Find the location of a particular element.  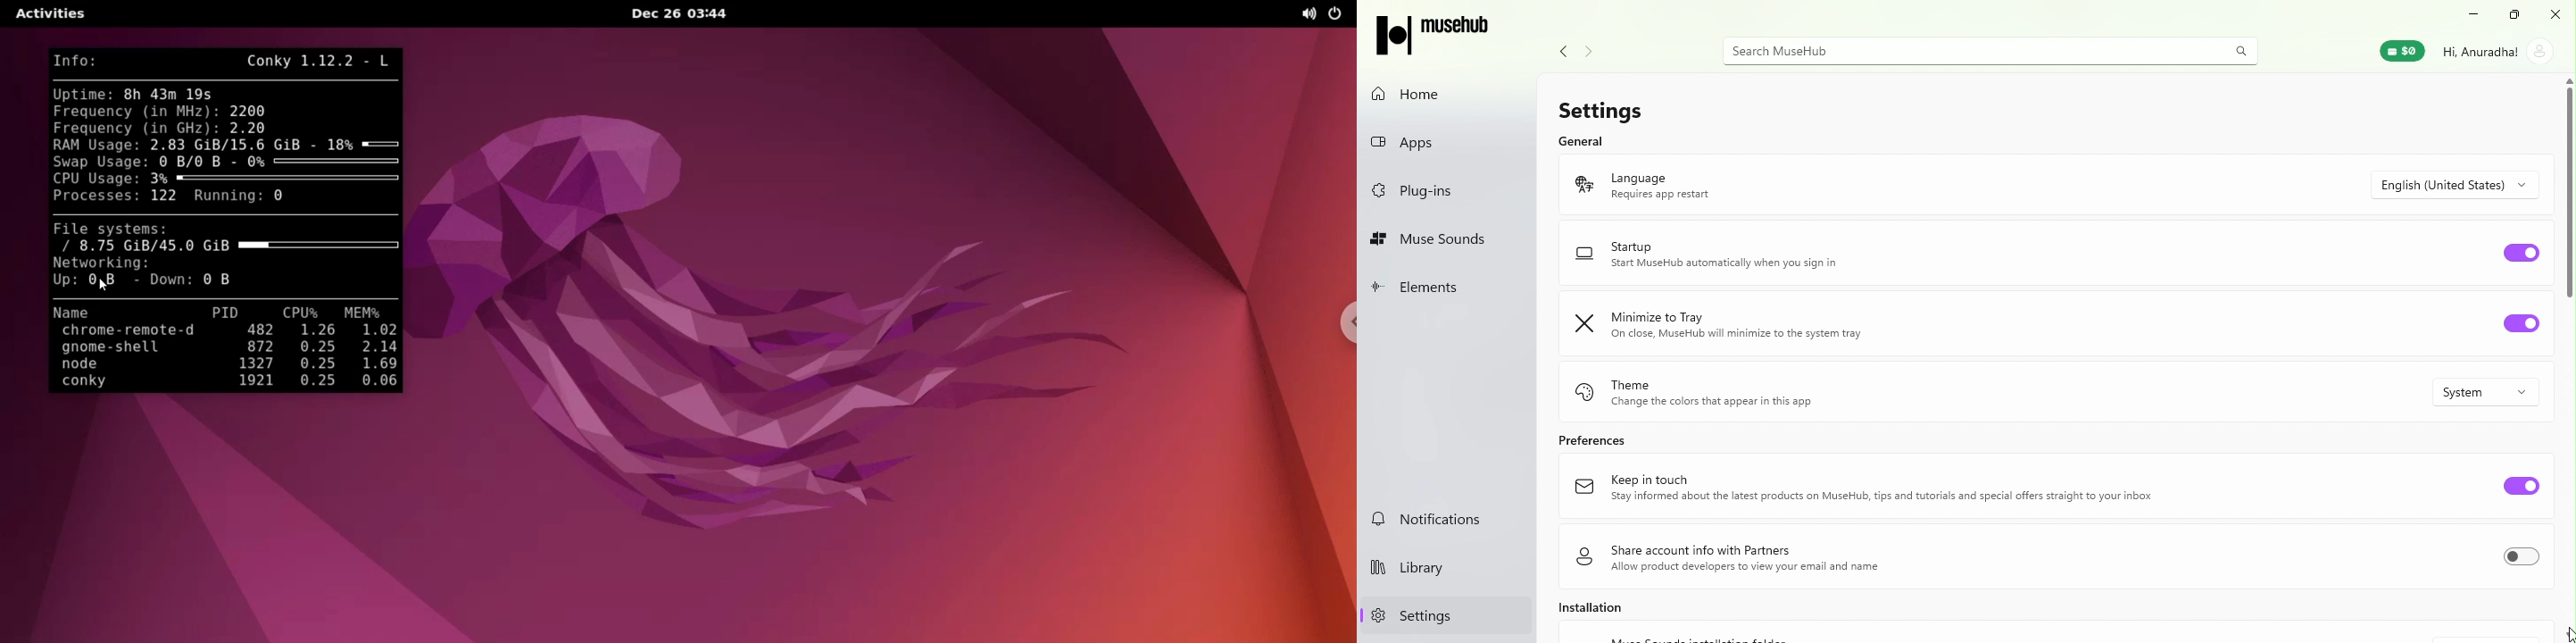

navigate forward is located at coordinates (1588, 53).